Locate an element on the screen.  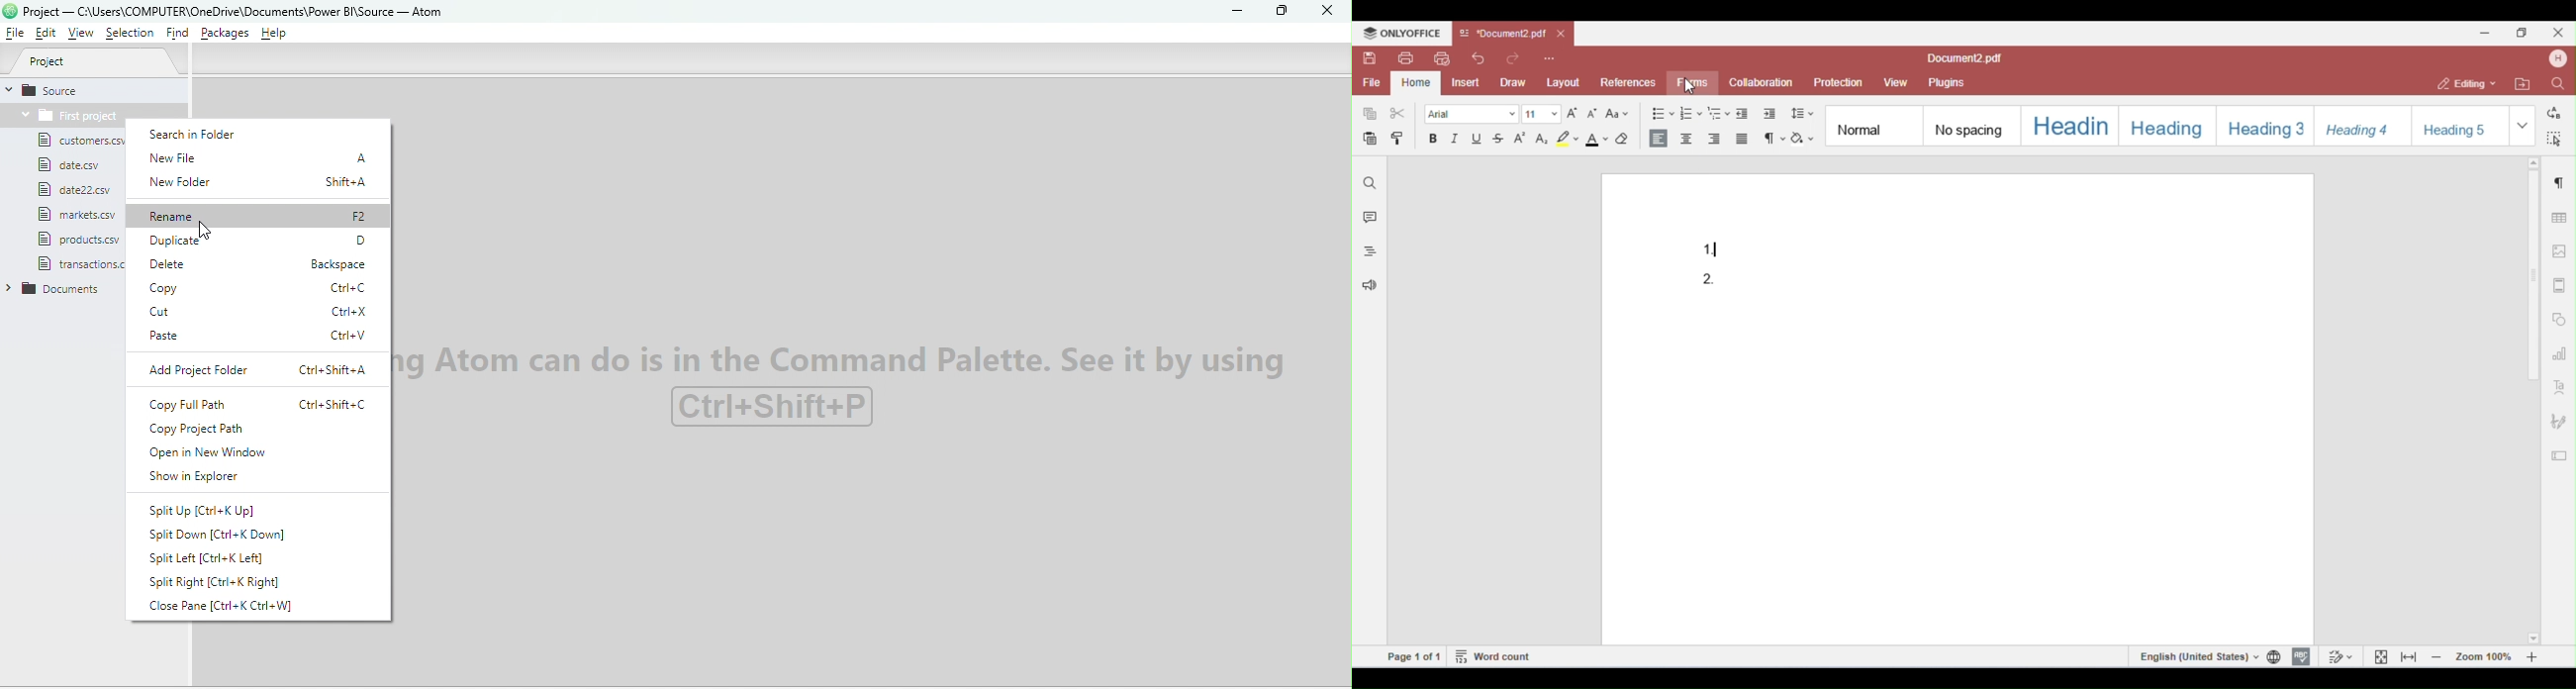
Split left is located at coordinates (215, 558).